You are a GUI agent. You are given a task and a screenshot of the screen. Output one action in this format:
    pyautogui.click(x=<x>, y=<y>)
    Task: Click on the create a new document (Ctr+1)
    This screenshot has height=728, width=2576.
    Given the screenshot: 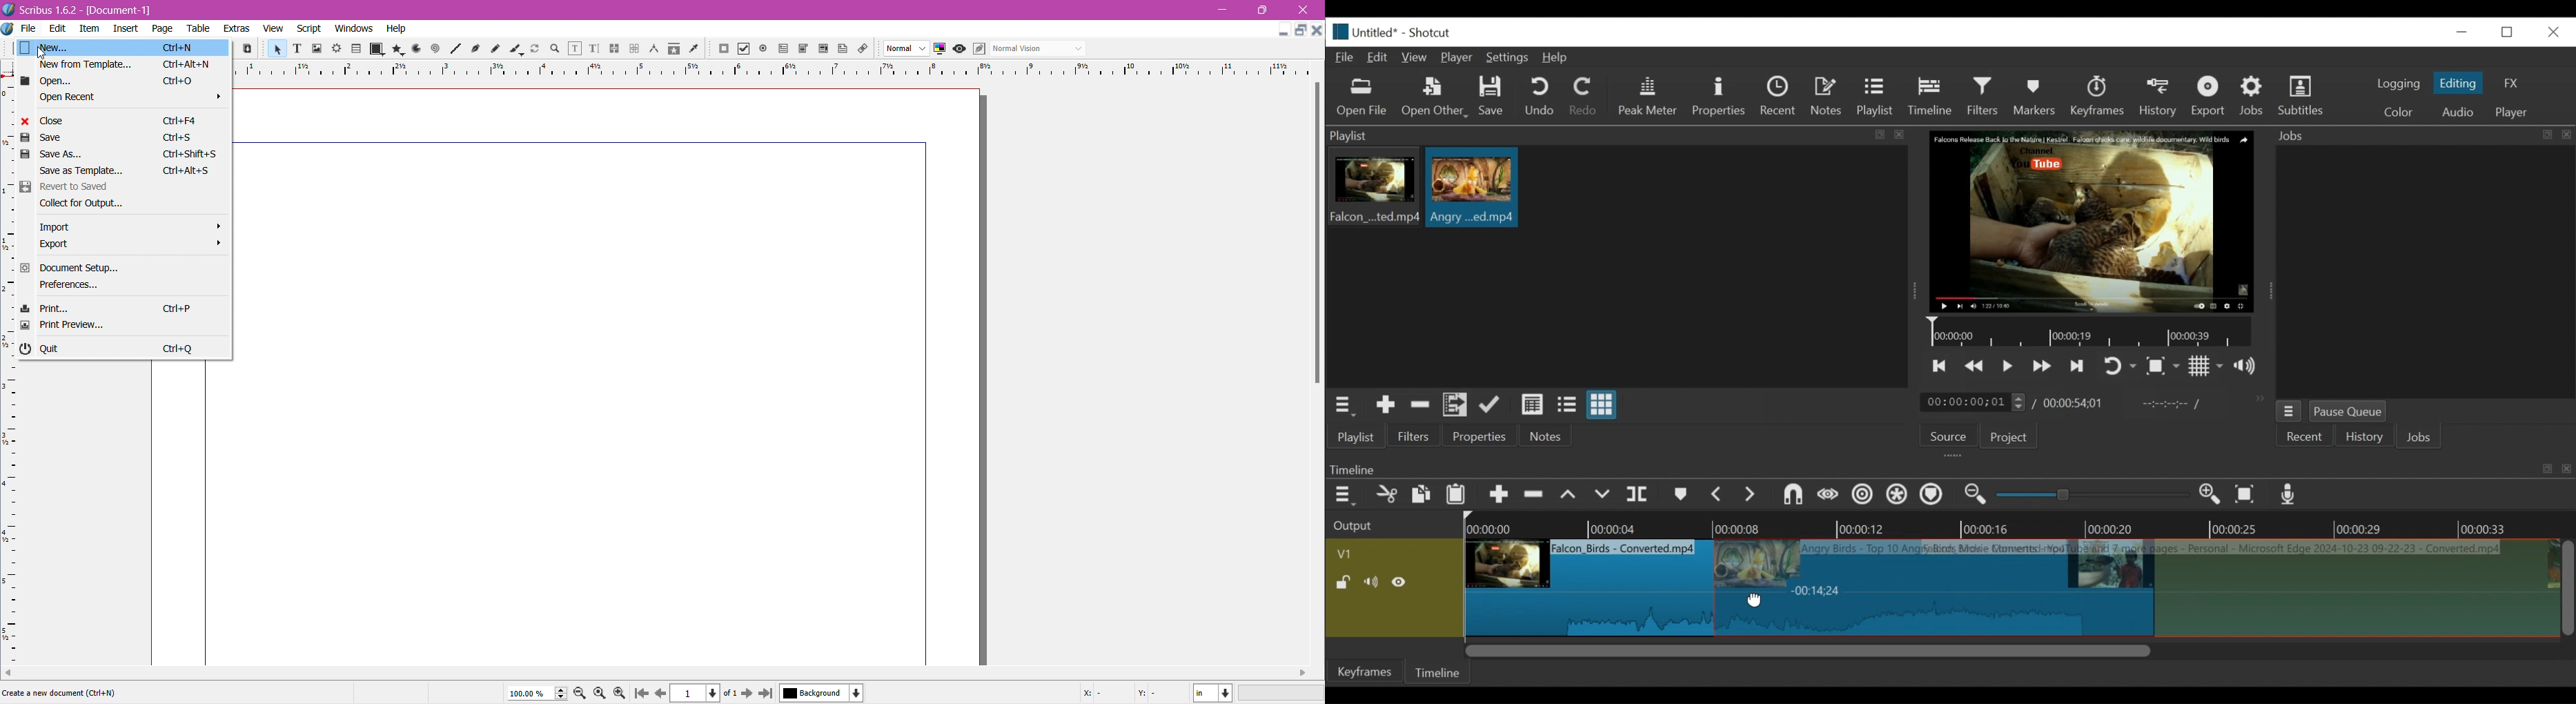 What is the action you would take?
    pyautogui.click(x=61, y=692)
    